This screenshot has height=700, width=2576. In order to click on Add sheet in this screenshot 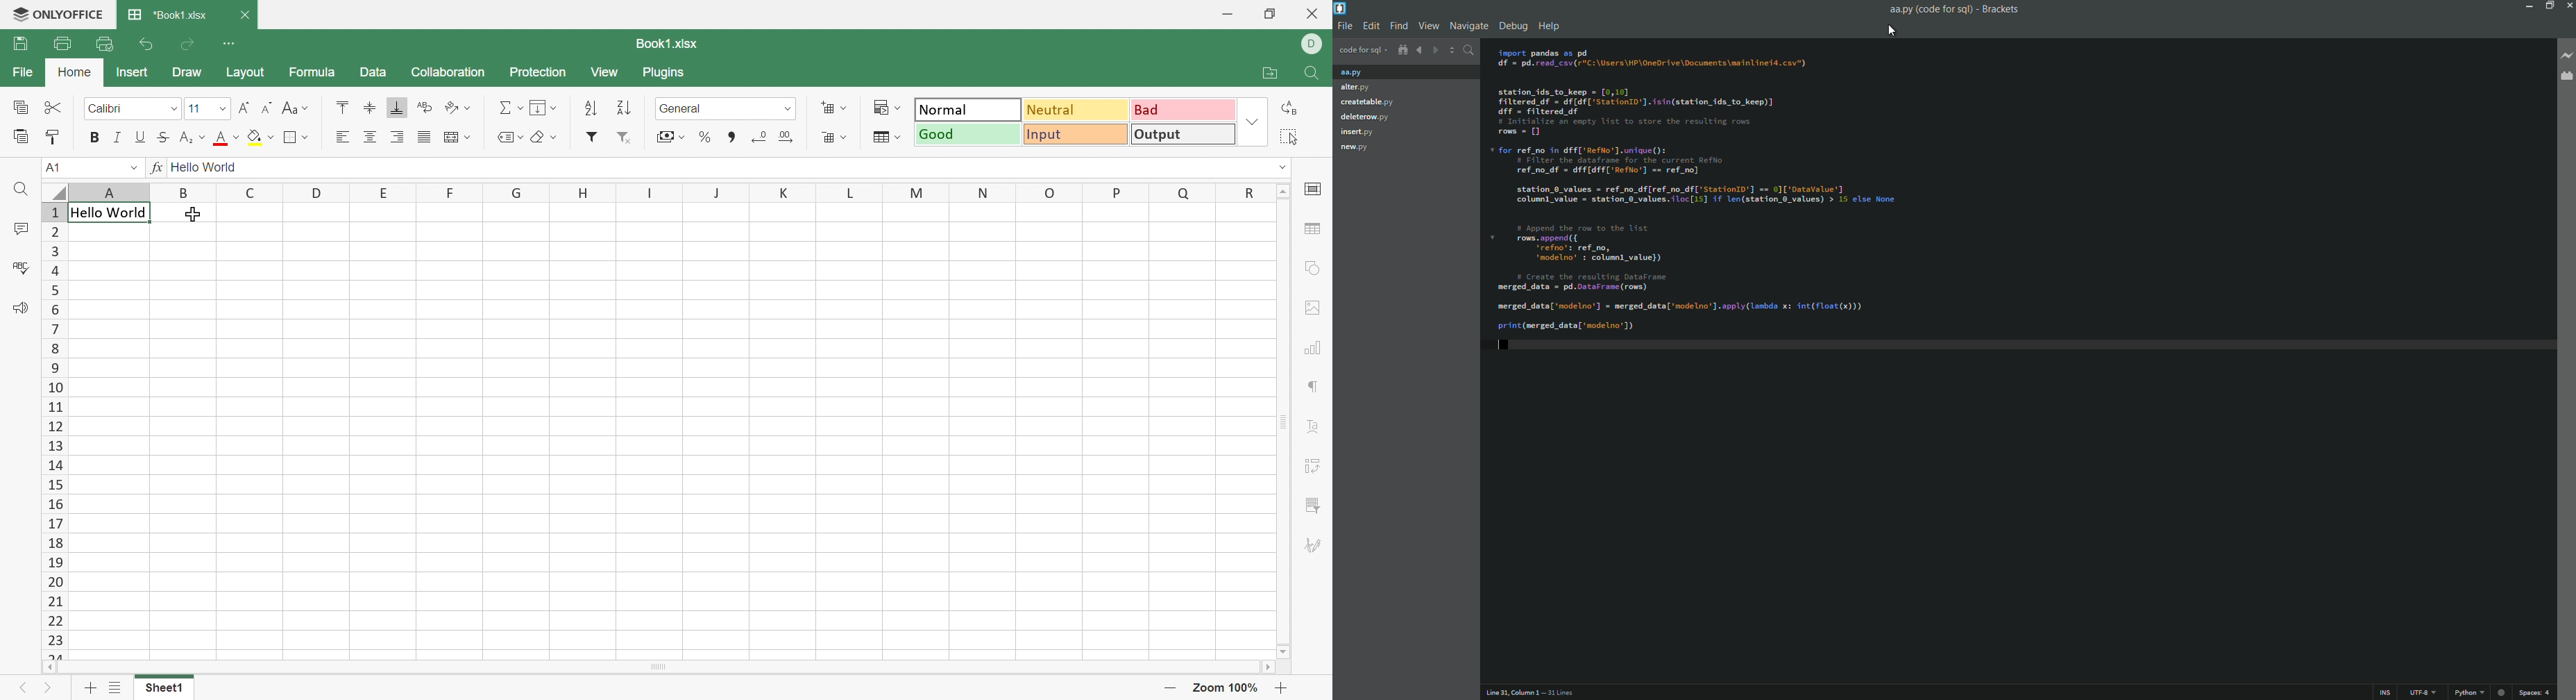, I will do `click(88, 689)`.